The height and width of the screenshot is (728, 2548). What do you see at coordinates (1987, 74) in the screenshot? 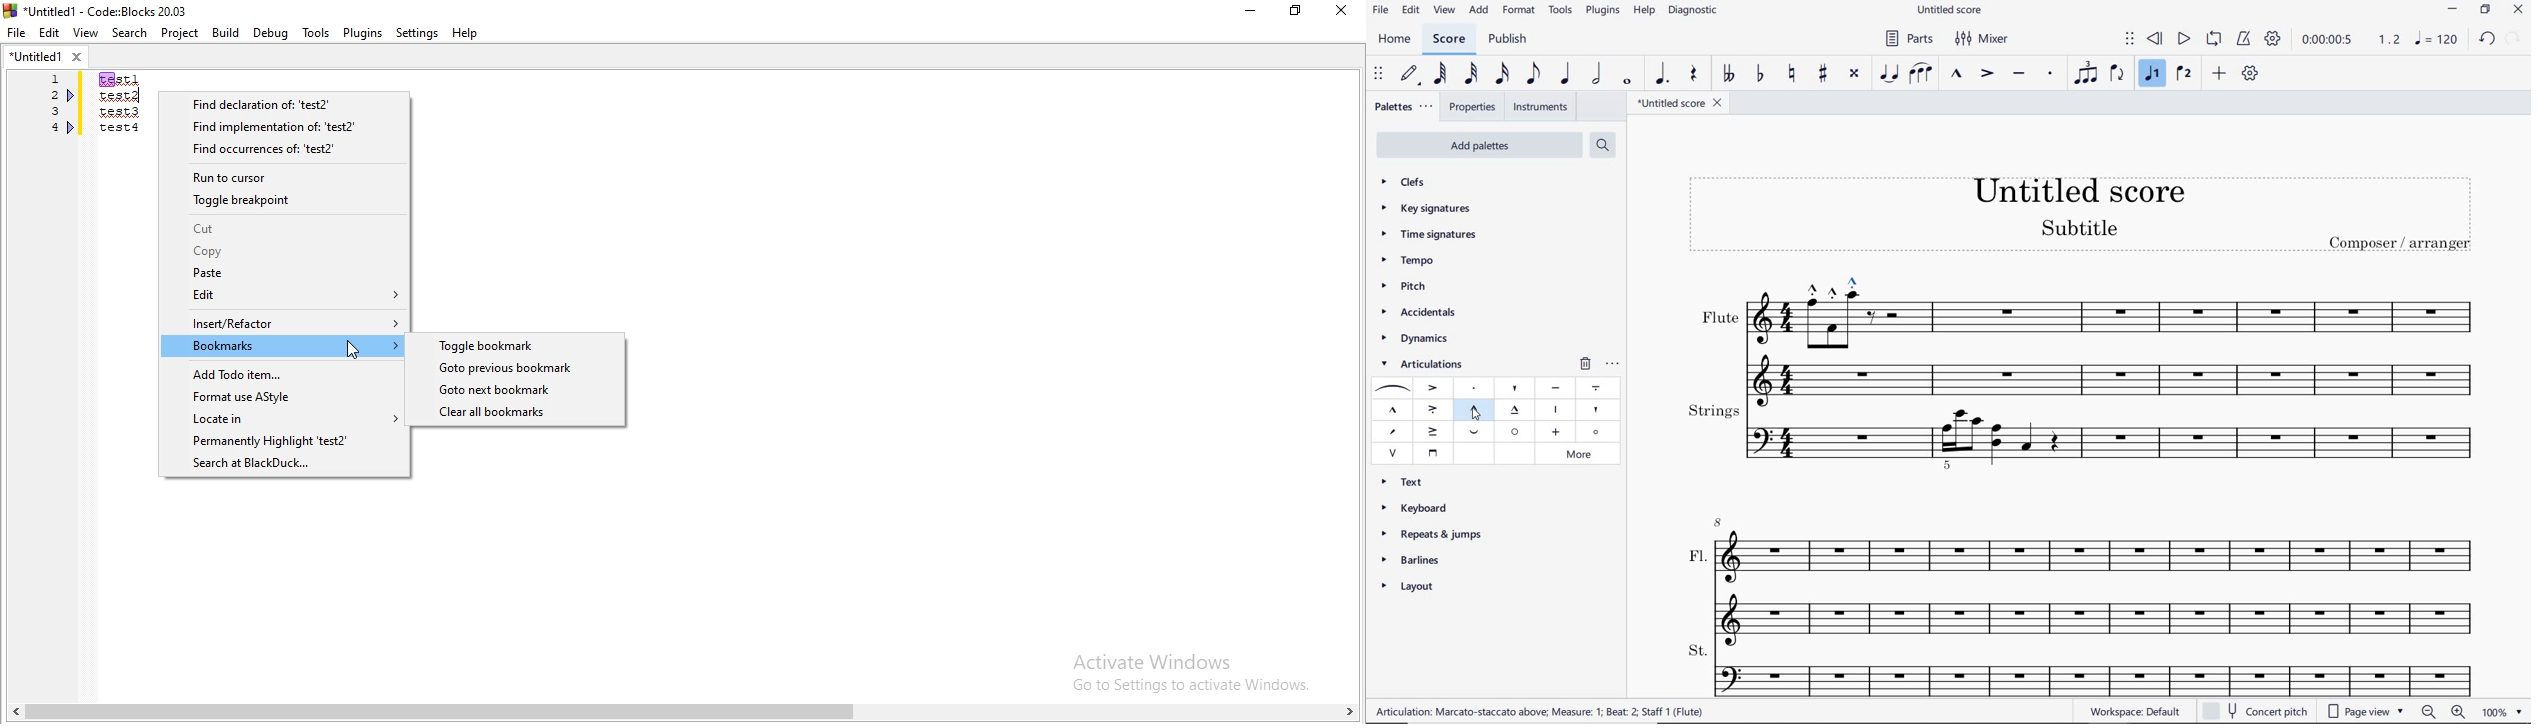
I see `ACCENT` at bounding box center [1987, 74].